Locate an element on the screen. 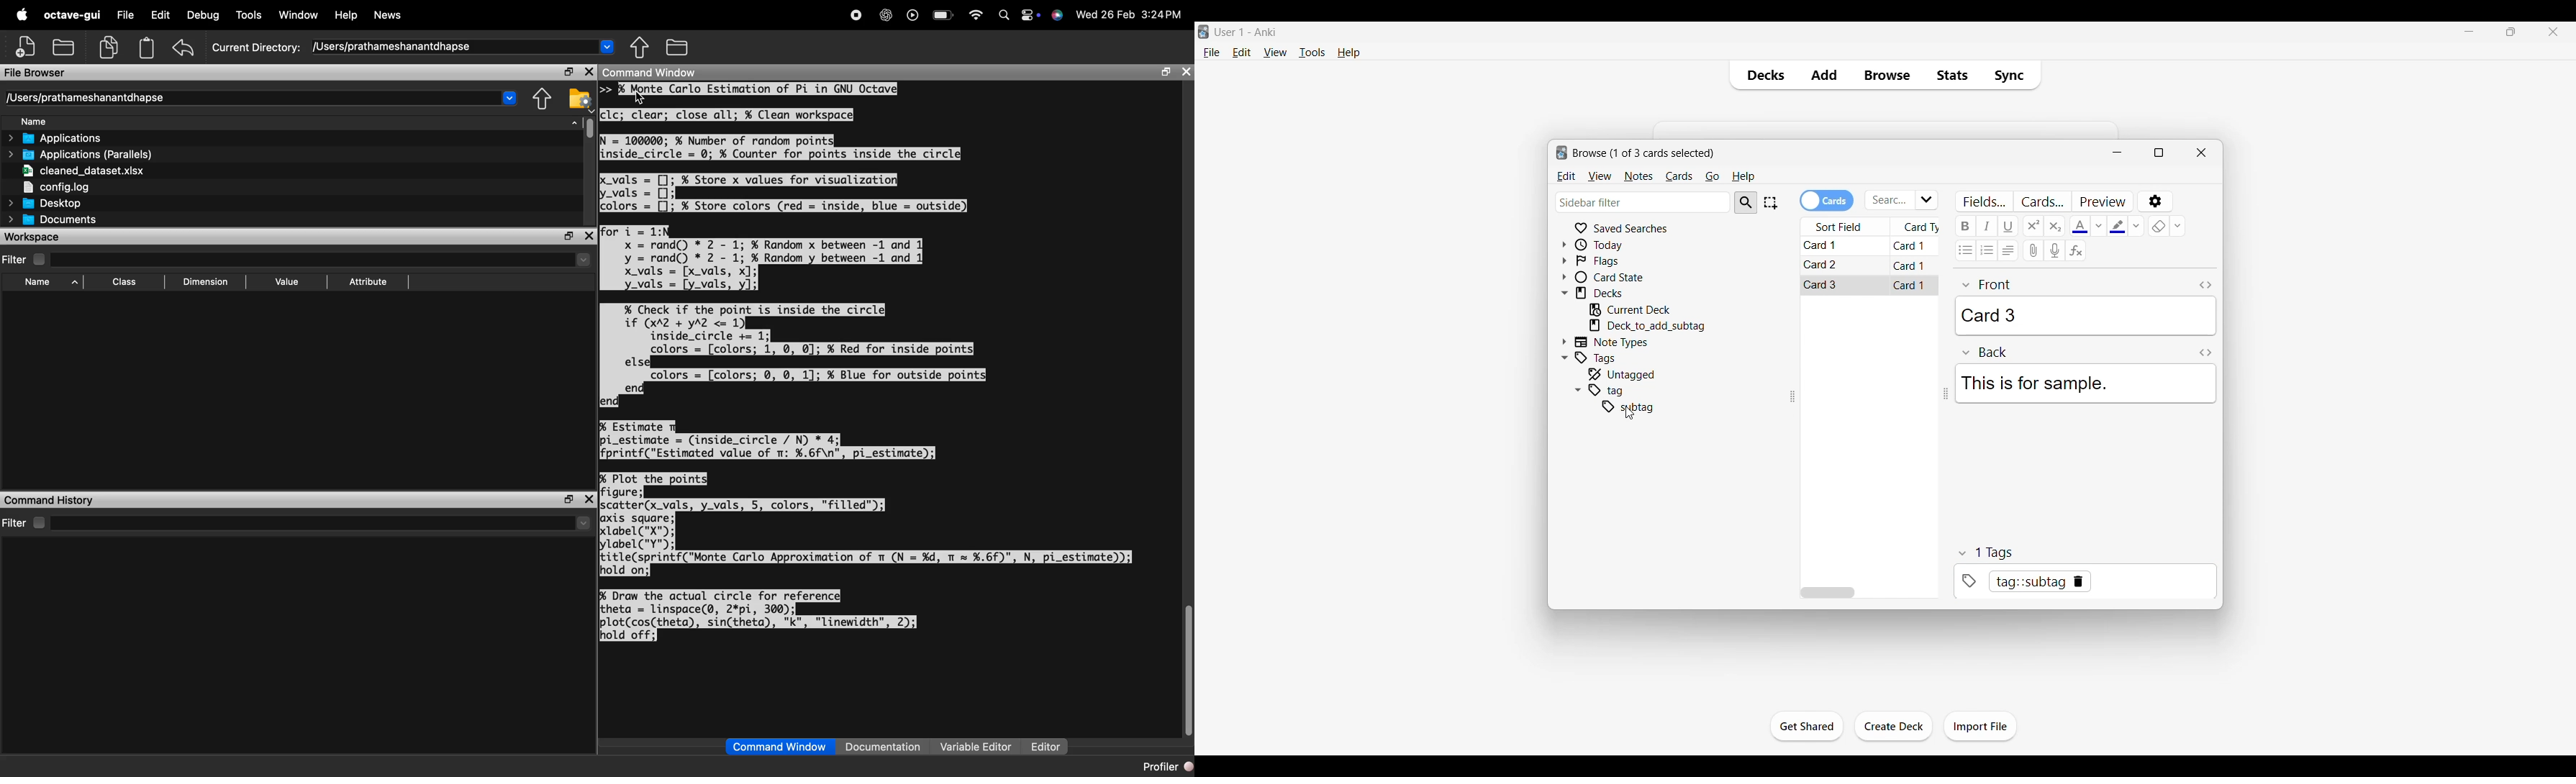  Help menu is located at coordinates (1348, 53).